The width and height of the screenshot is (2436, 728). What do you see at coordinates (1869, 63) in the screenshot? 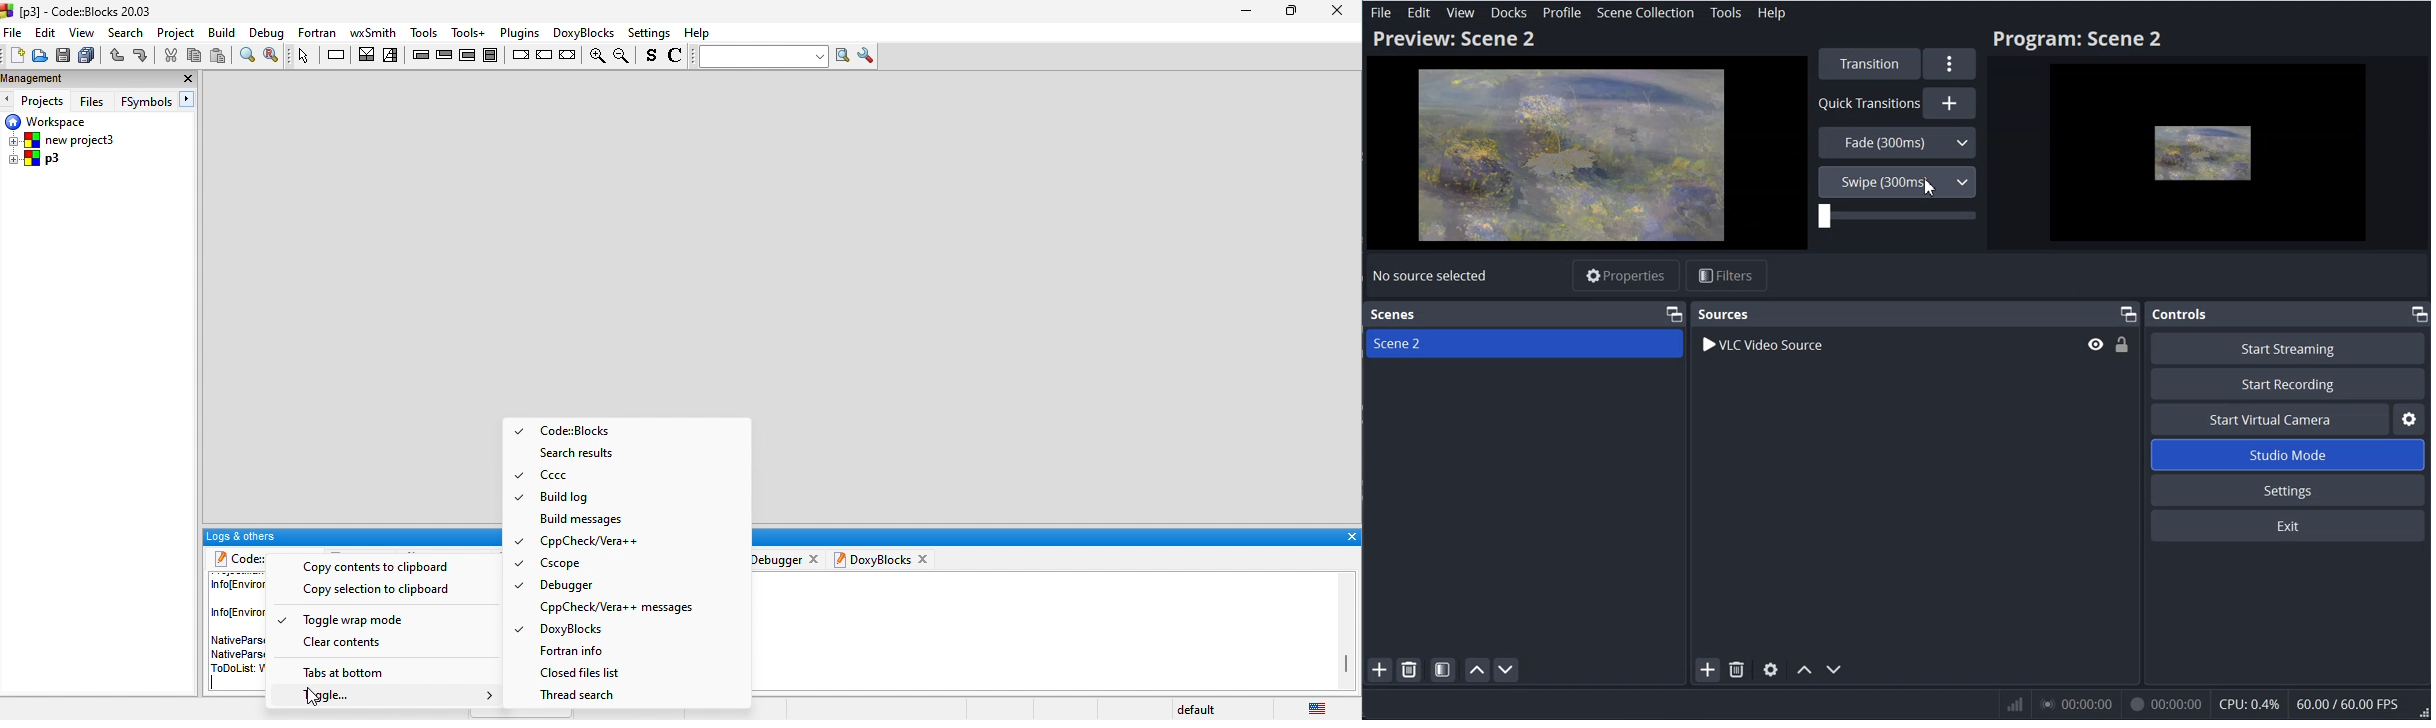
I see `Transition` at bounding box center [1869, 63].